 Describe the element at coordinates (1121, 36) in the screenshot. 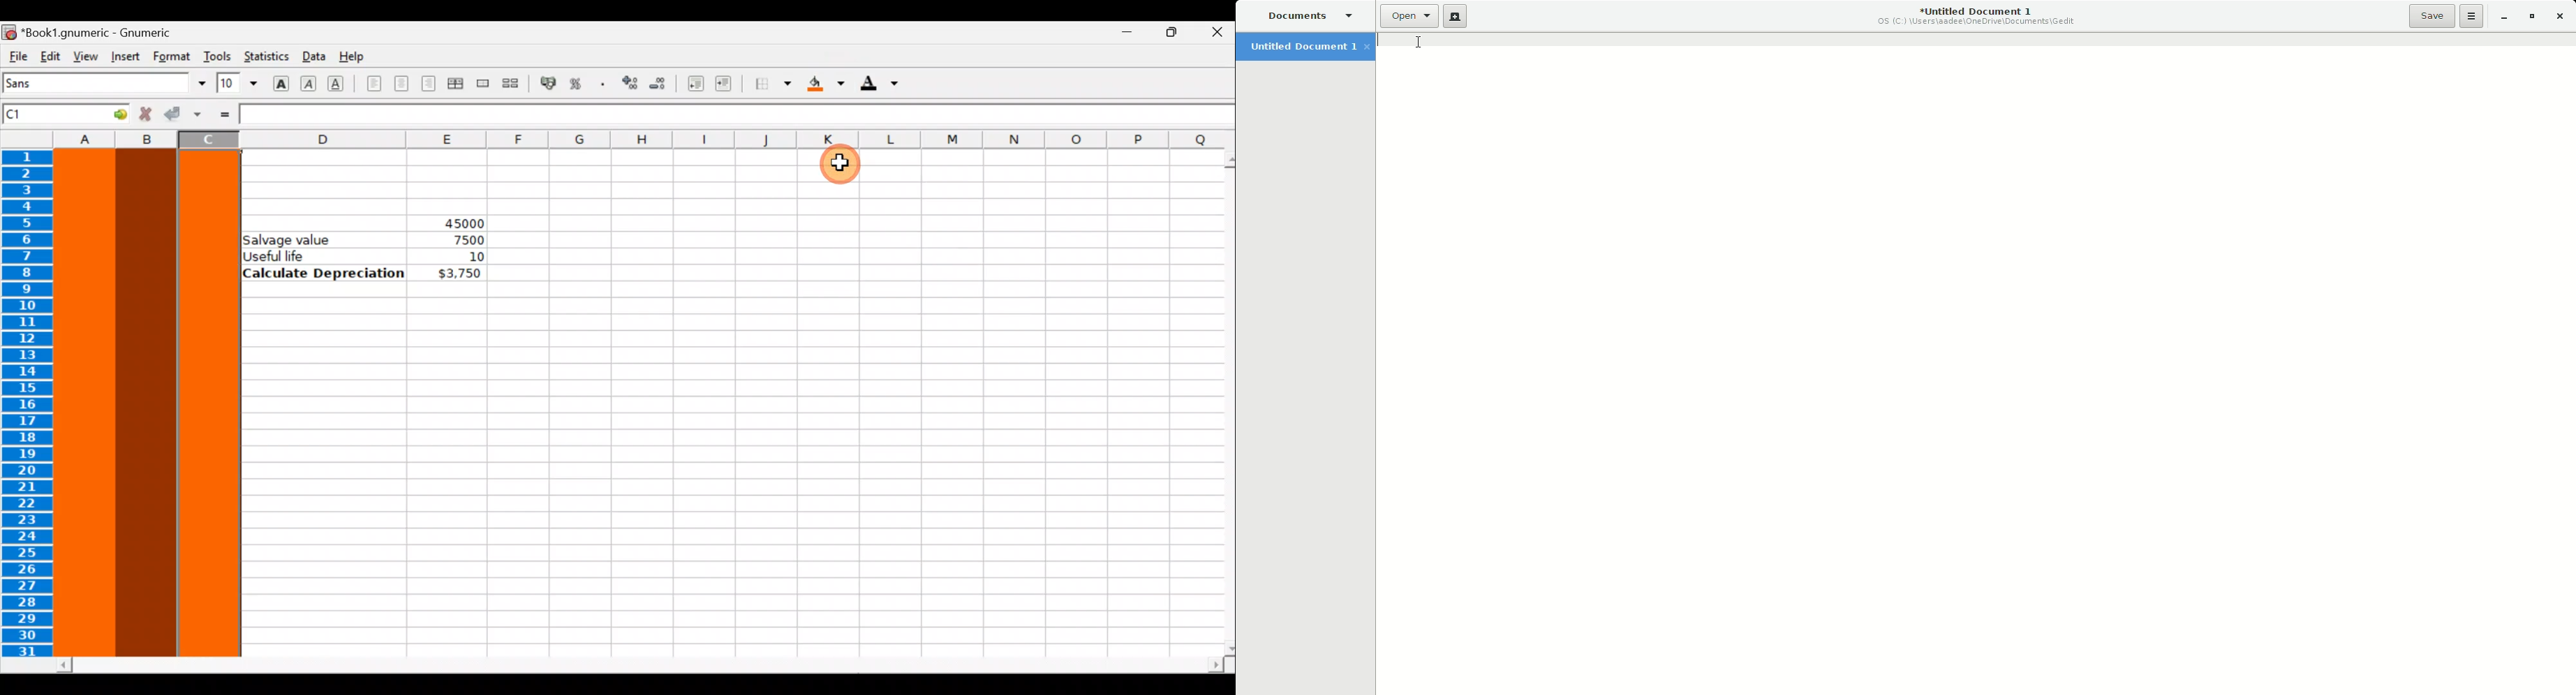

I see `Minimize` at that location.